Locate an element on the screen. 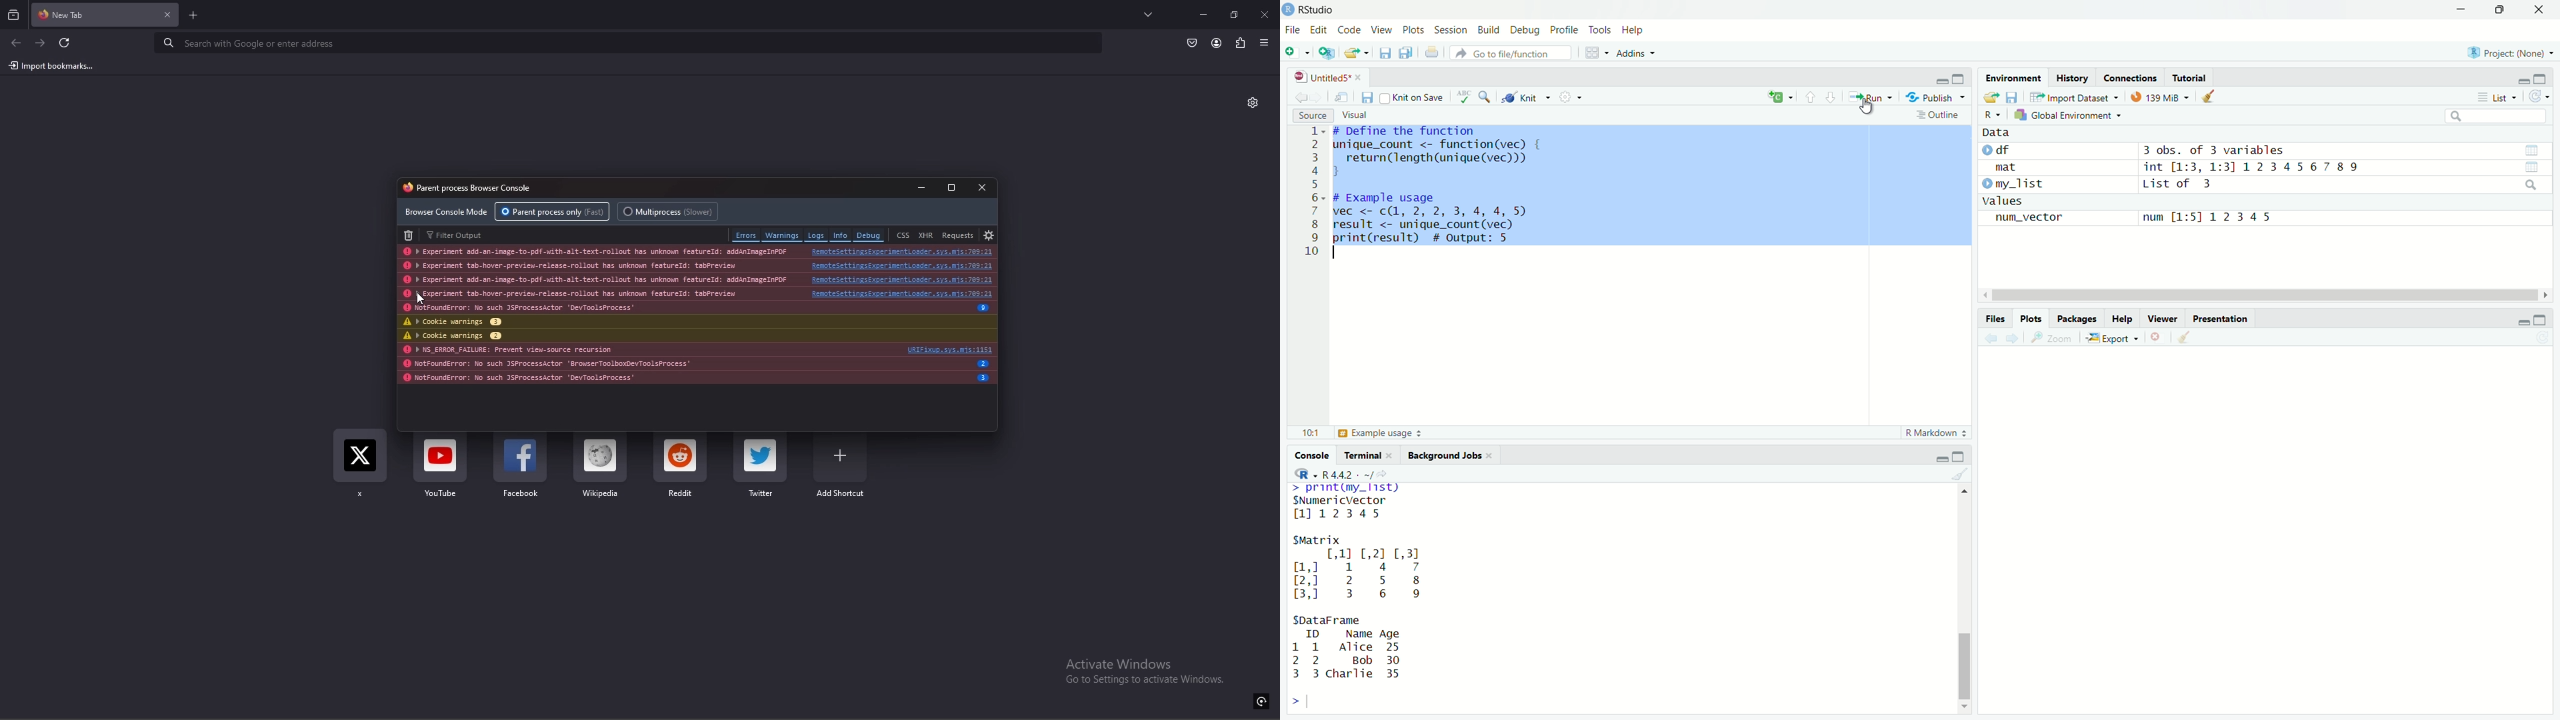 The width and height of the screenshot is (2576, 728). clear console is located at coordinates (1959, 476).